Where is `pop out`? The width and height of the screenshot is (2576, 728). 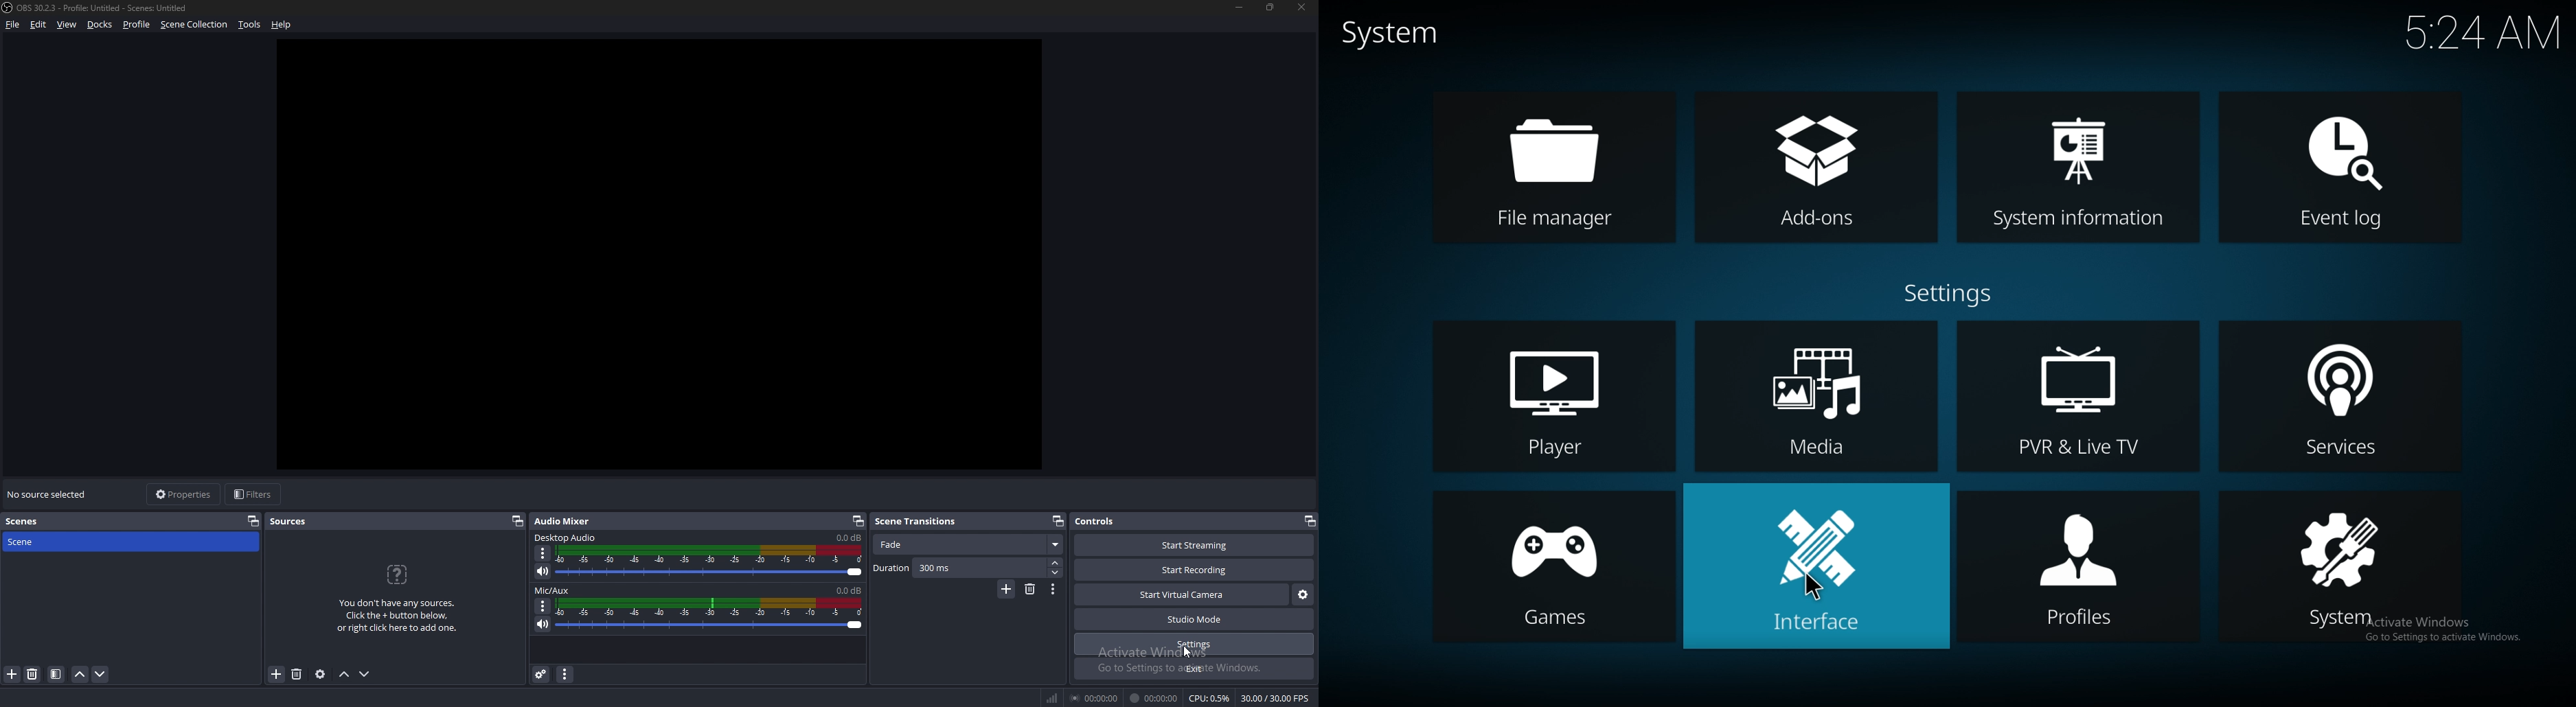
pop out is located at coordinates (517, 520).